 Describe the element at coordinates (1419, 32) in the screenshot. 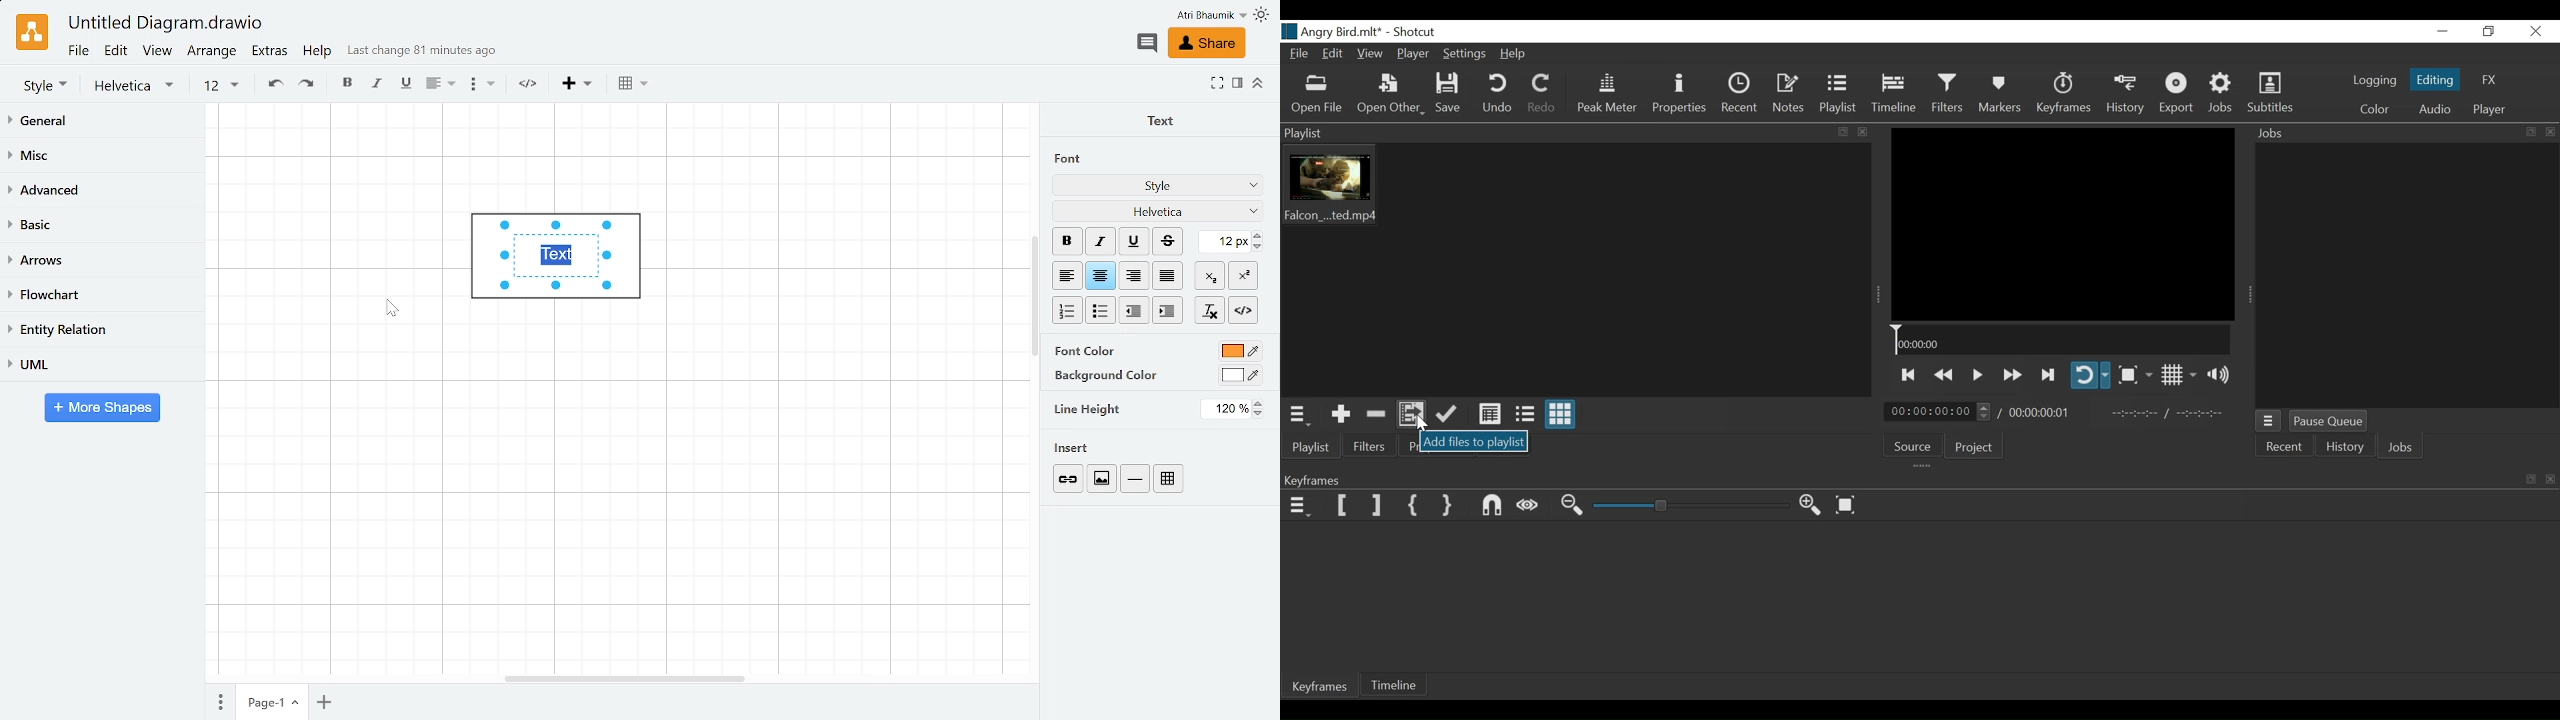

I see `Shotcut` at that location.